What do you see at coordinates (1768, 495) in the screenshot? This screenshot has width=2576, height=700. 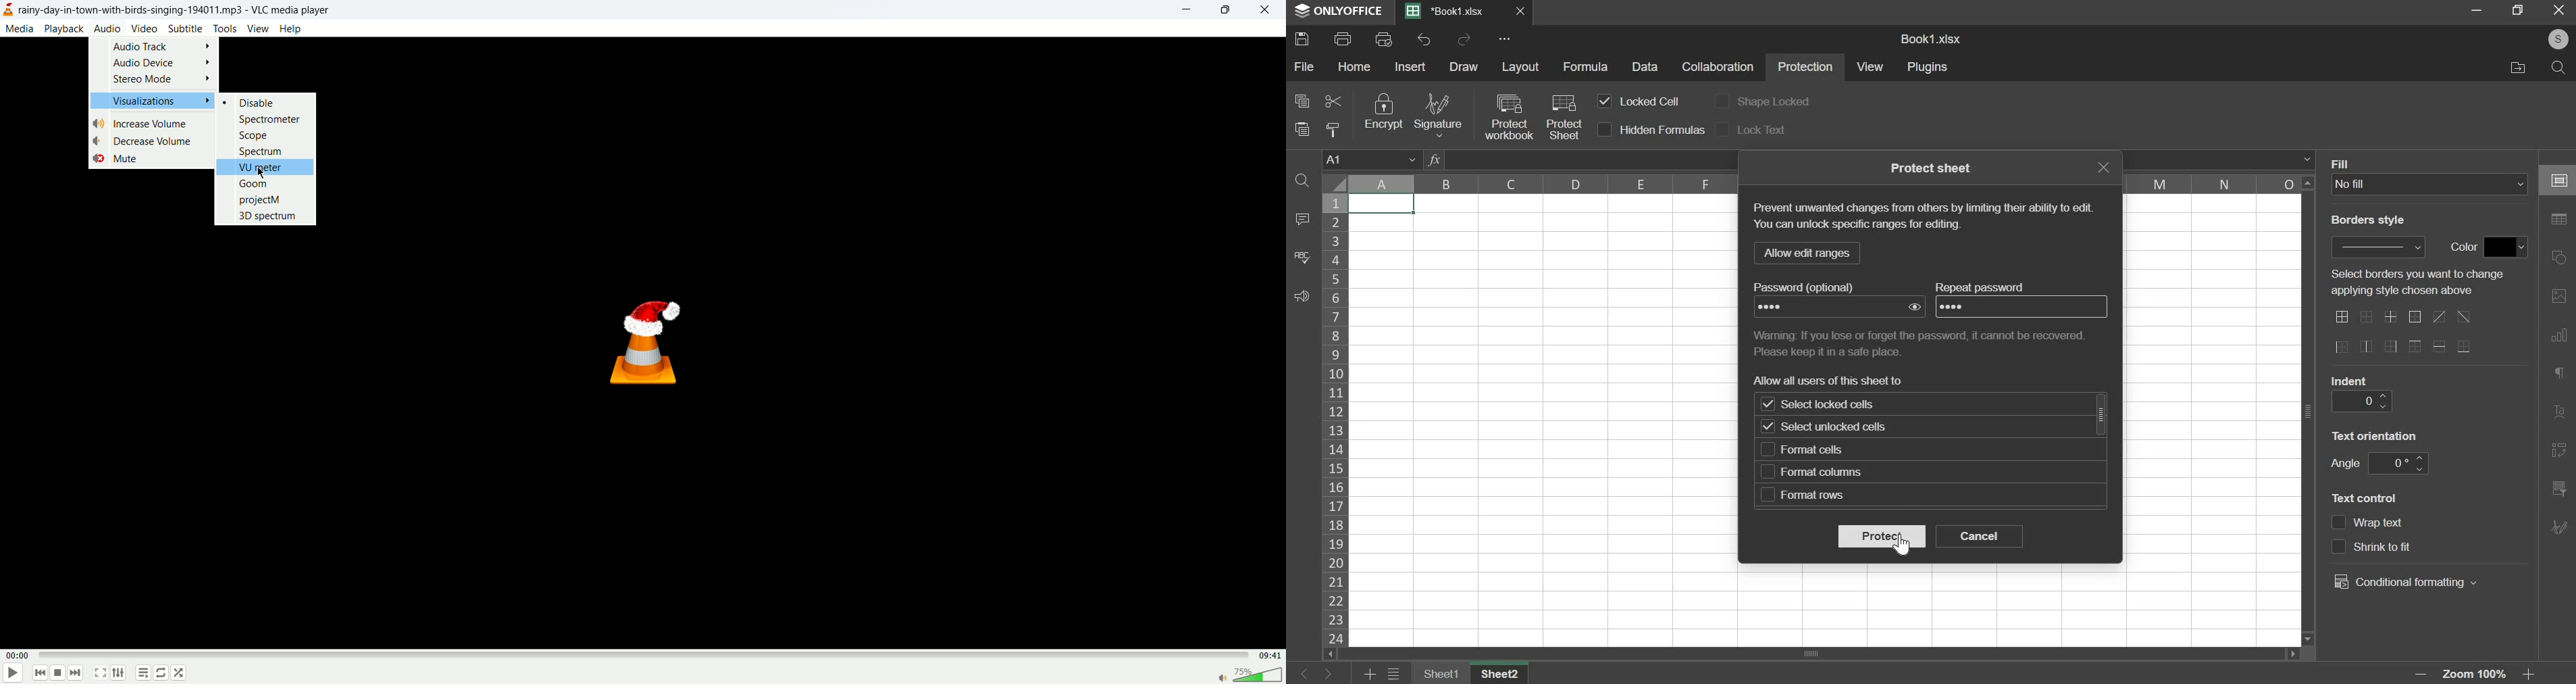 I see `checkbox` at bounding box center [1768, 495].